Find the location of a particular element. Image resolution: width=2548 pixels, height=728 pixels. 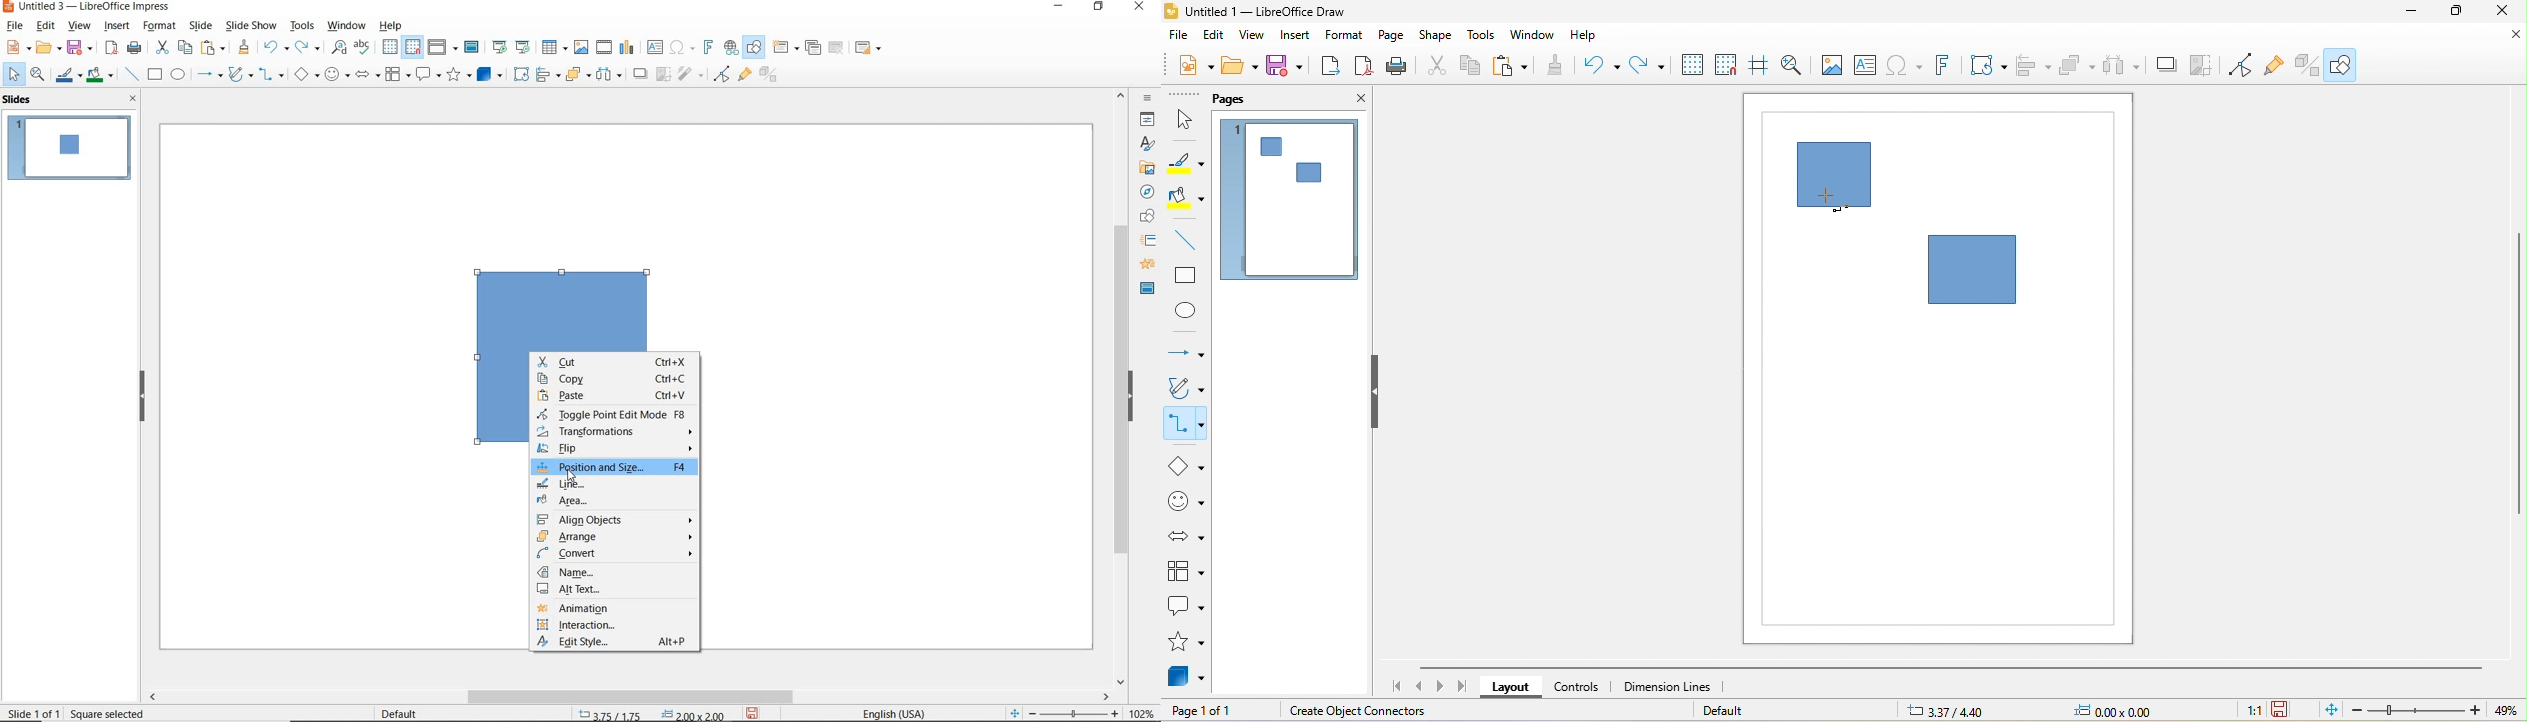

align object is located at coordinates (2033, 65).